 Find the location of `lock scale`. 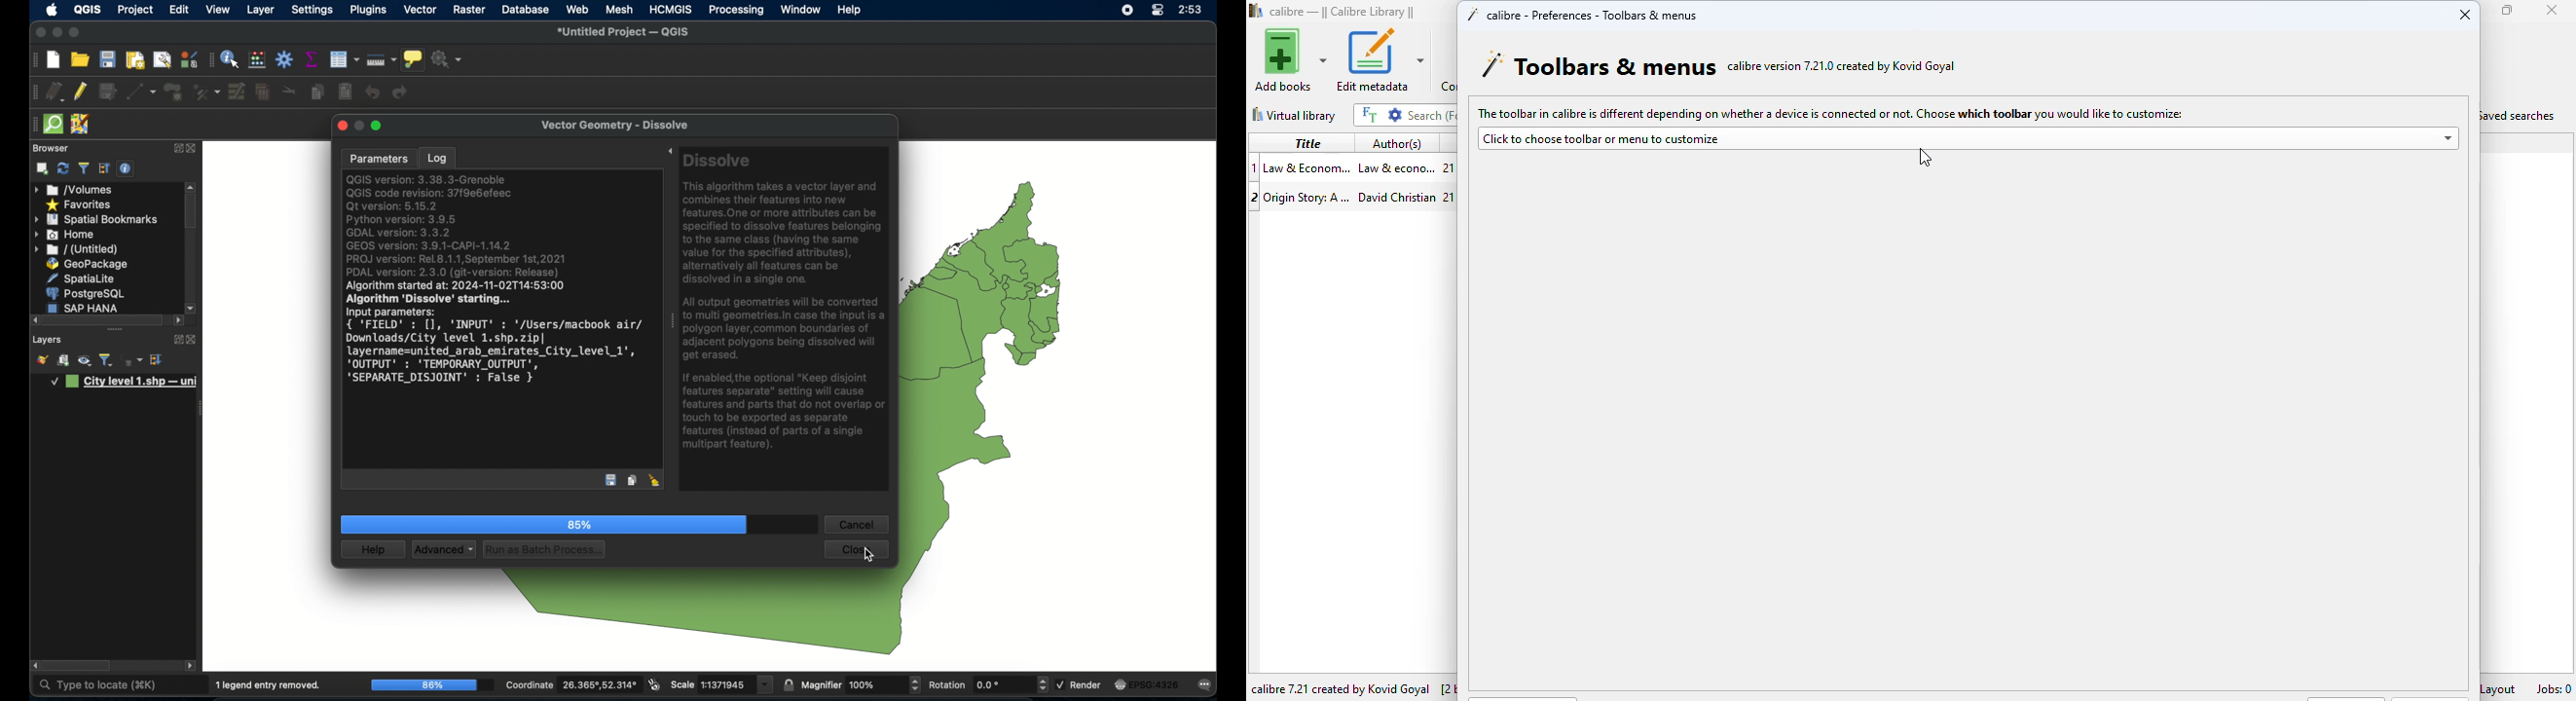

lock scale is located at coordinates (789, 683).